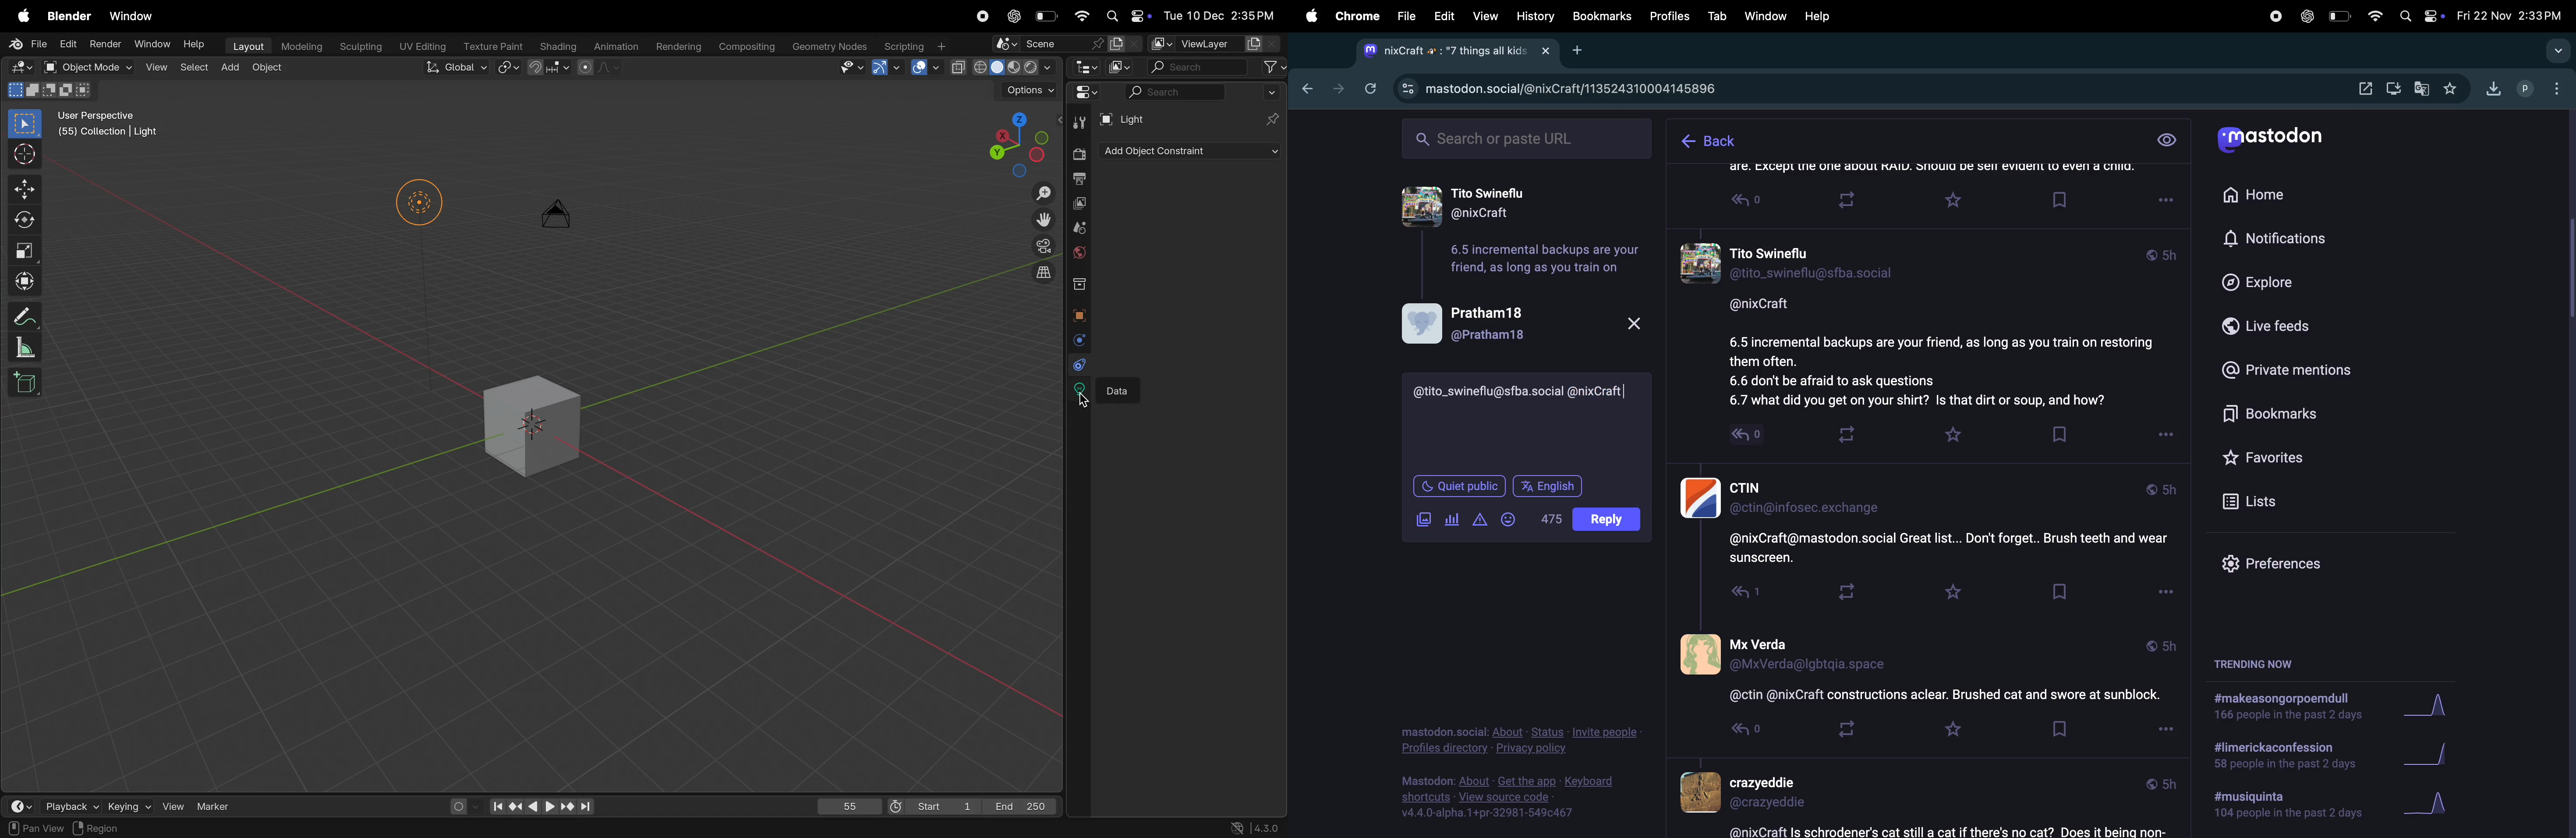 The height and width of the screenshot is (840, 2576). Describe the element at coordinates (1735, 732) in the screenshot. I see `Read` at that location.